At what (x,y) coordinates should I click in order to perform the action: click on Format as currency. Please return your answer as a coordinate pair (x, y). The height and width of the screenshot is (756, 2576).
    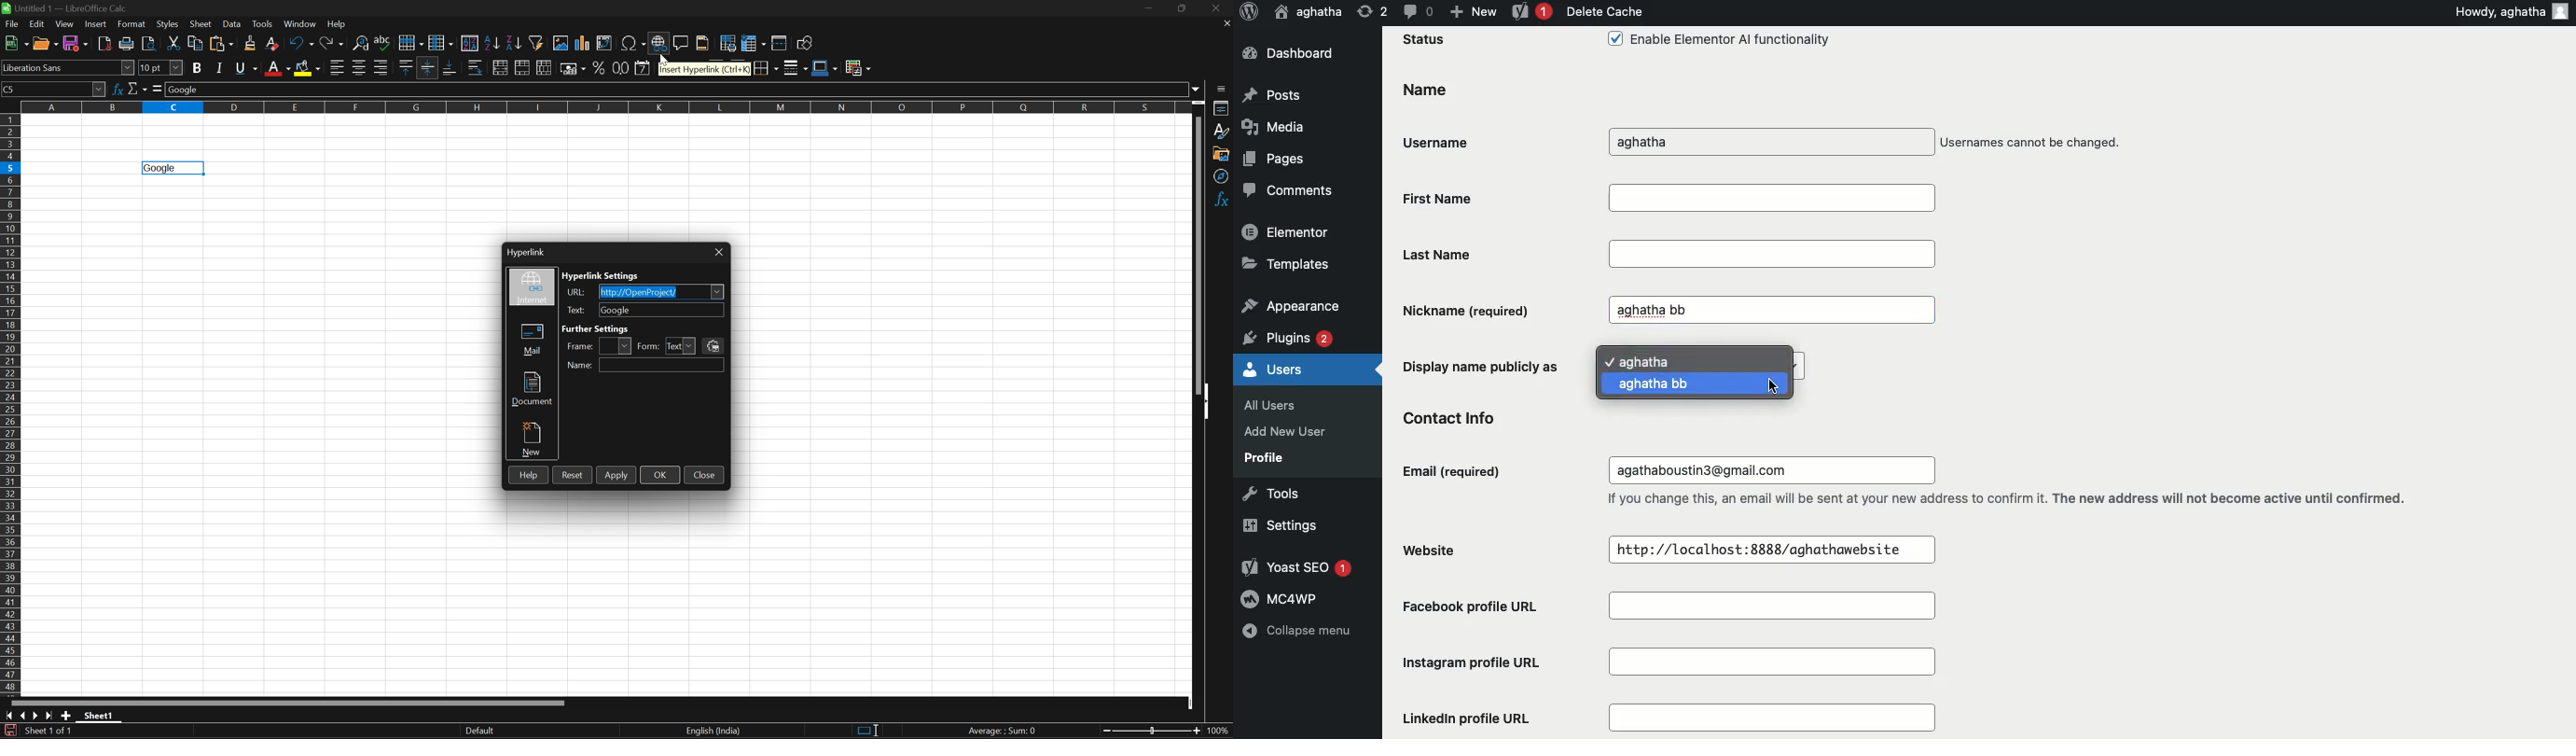
    Looking at the image, I should click on (573, 69).